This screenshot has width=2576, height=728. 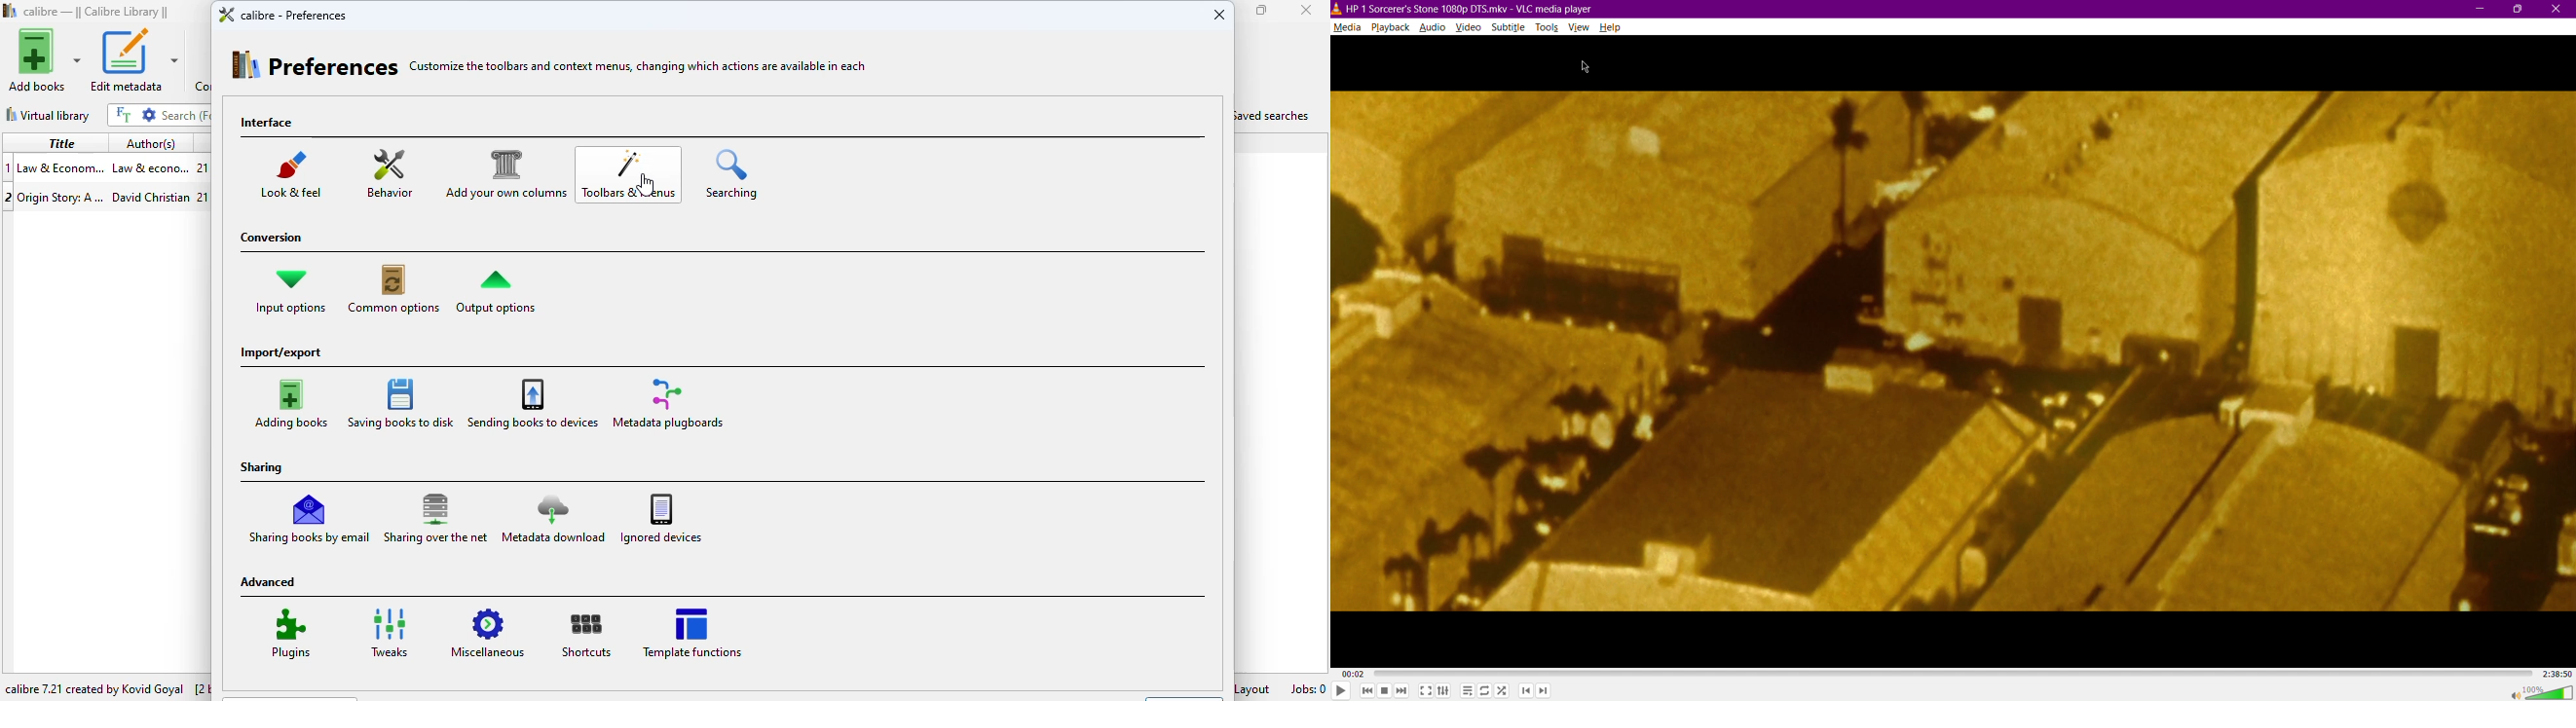 What do you see at coordinates (504, 172) in the screenshot?
I see `add your own columns` at bounding box center [504, 172].